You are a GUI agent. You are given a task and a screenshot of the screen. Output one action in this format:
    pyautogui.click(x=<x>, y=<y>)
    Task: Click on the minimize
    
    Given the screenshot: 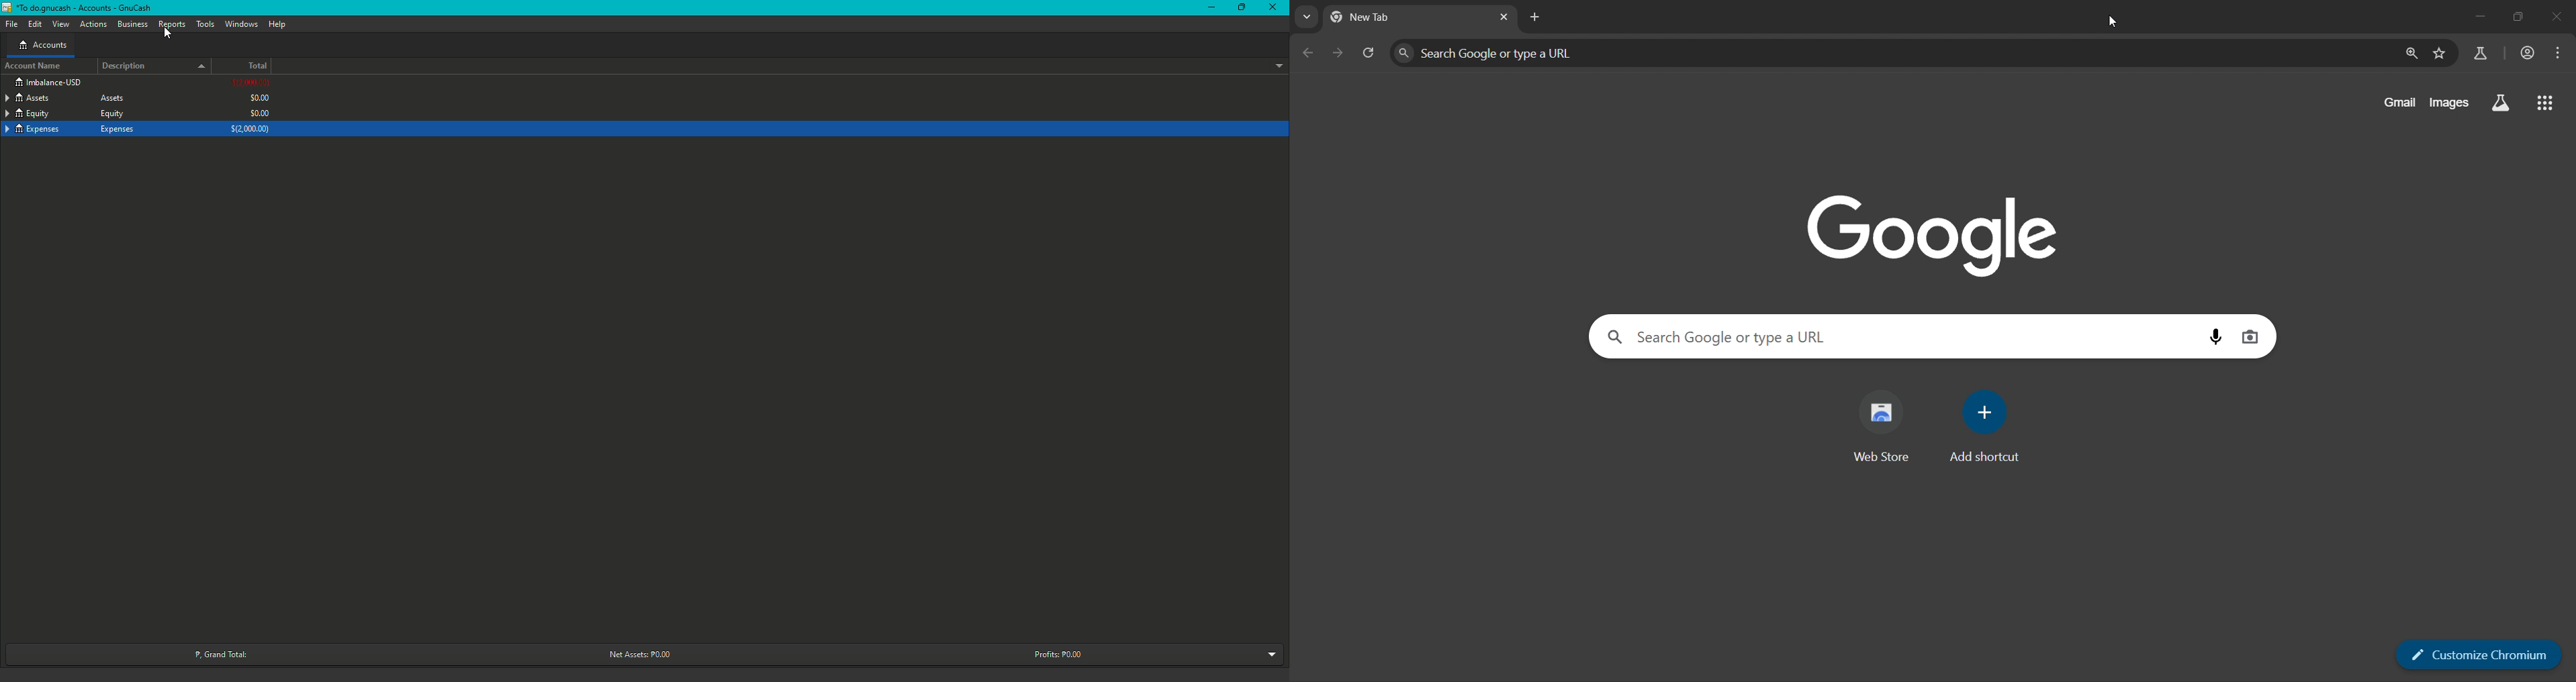 What is the action you would take?
    pyautogui.click(x=2477, y=16)
    